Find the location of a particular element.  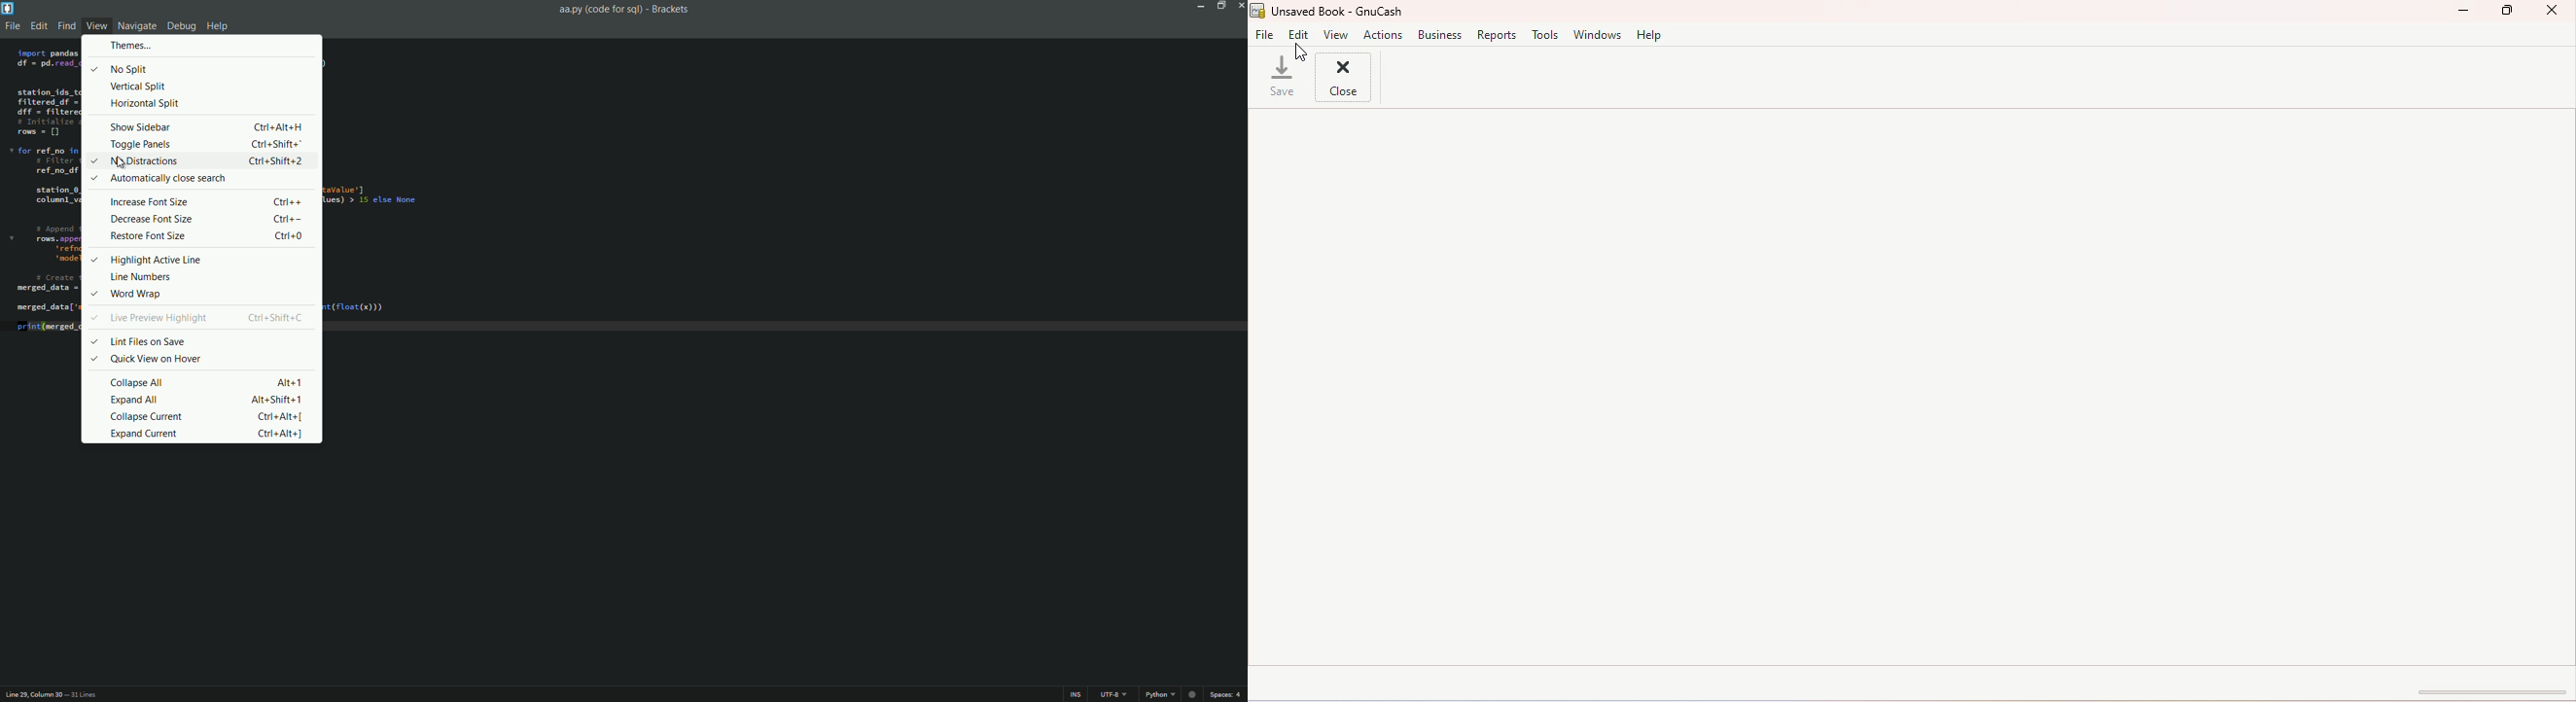

maximize button is located at coordinates (1220, 6).